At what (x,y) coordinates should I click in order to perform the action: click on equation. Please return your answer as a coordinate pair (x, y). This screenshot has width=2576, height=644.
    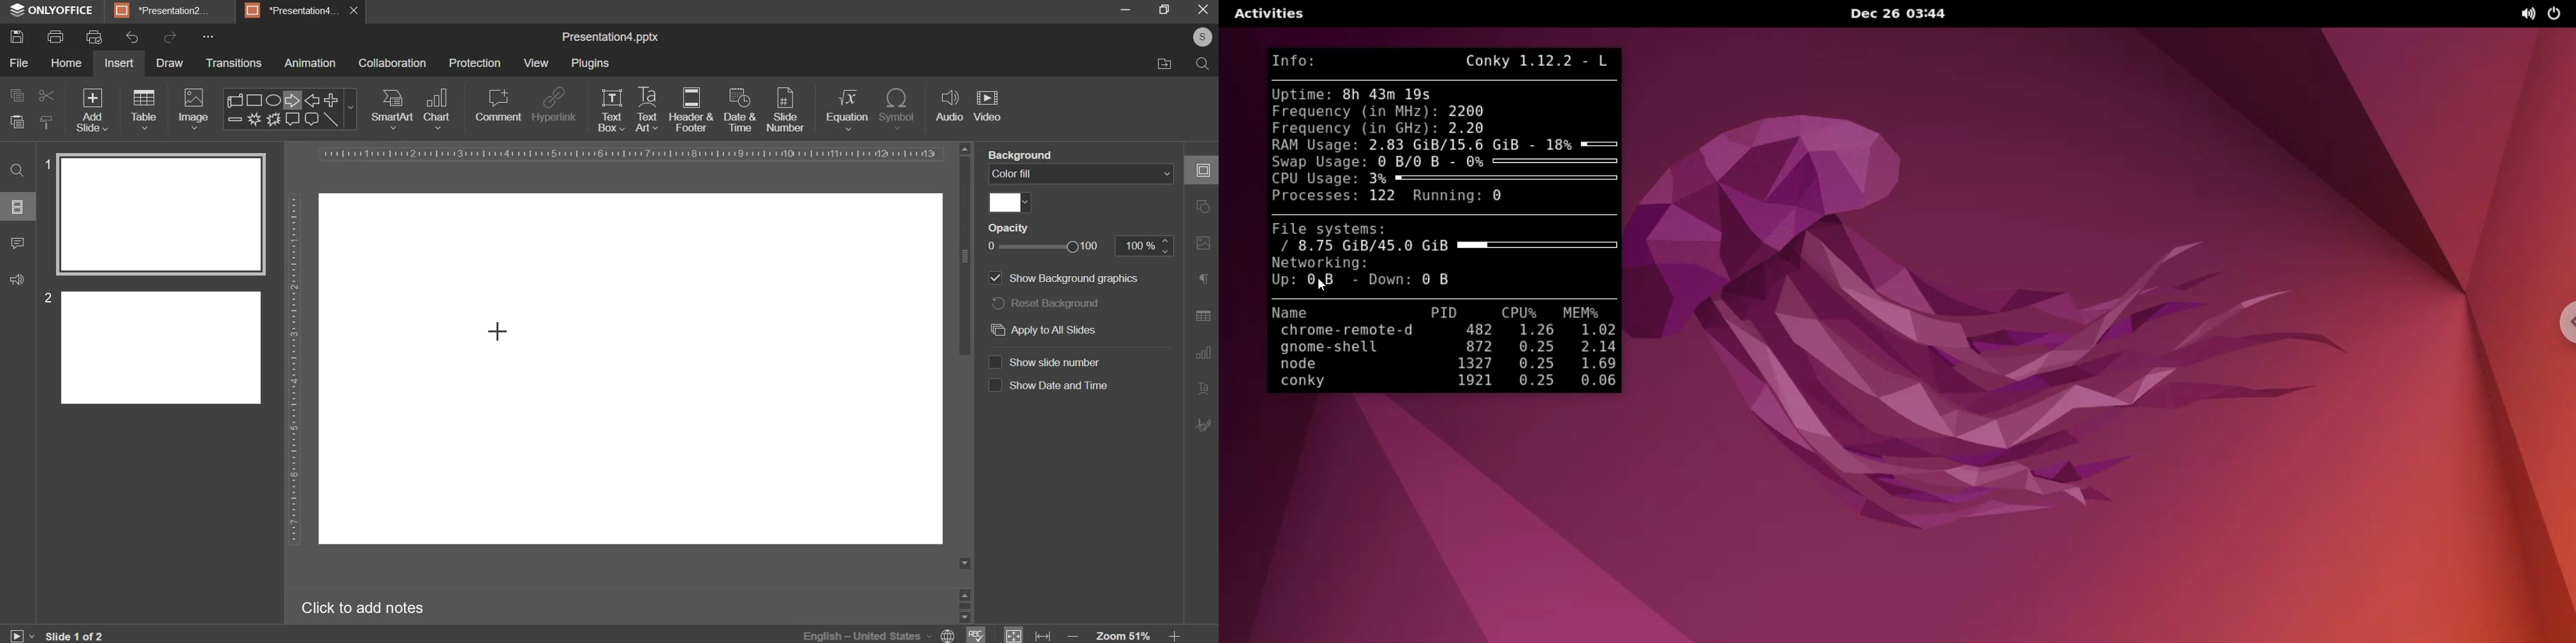
    Looking at the image, I should click on (847, 109).